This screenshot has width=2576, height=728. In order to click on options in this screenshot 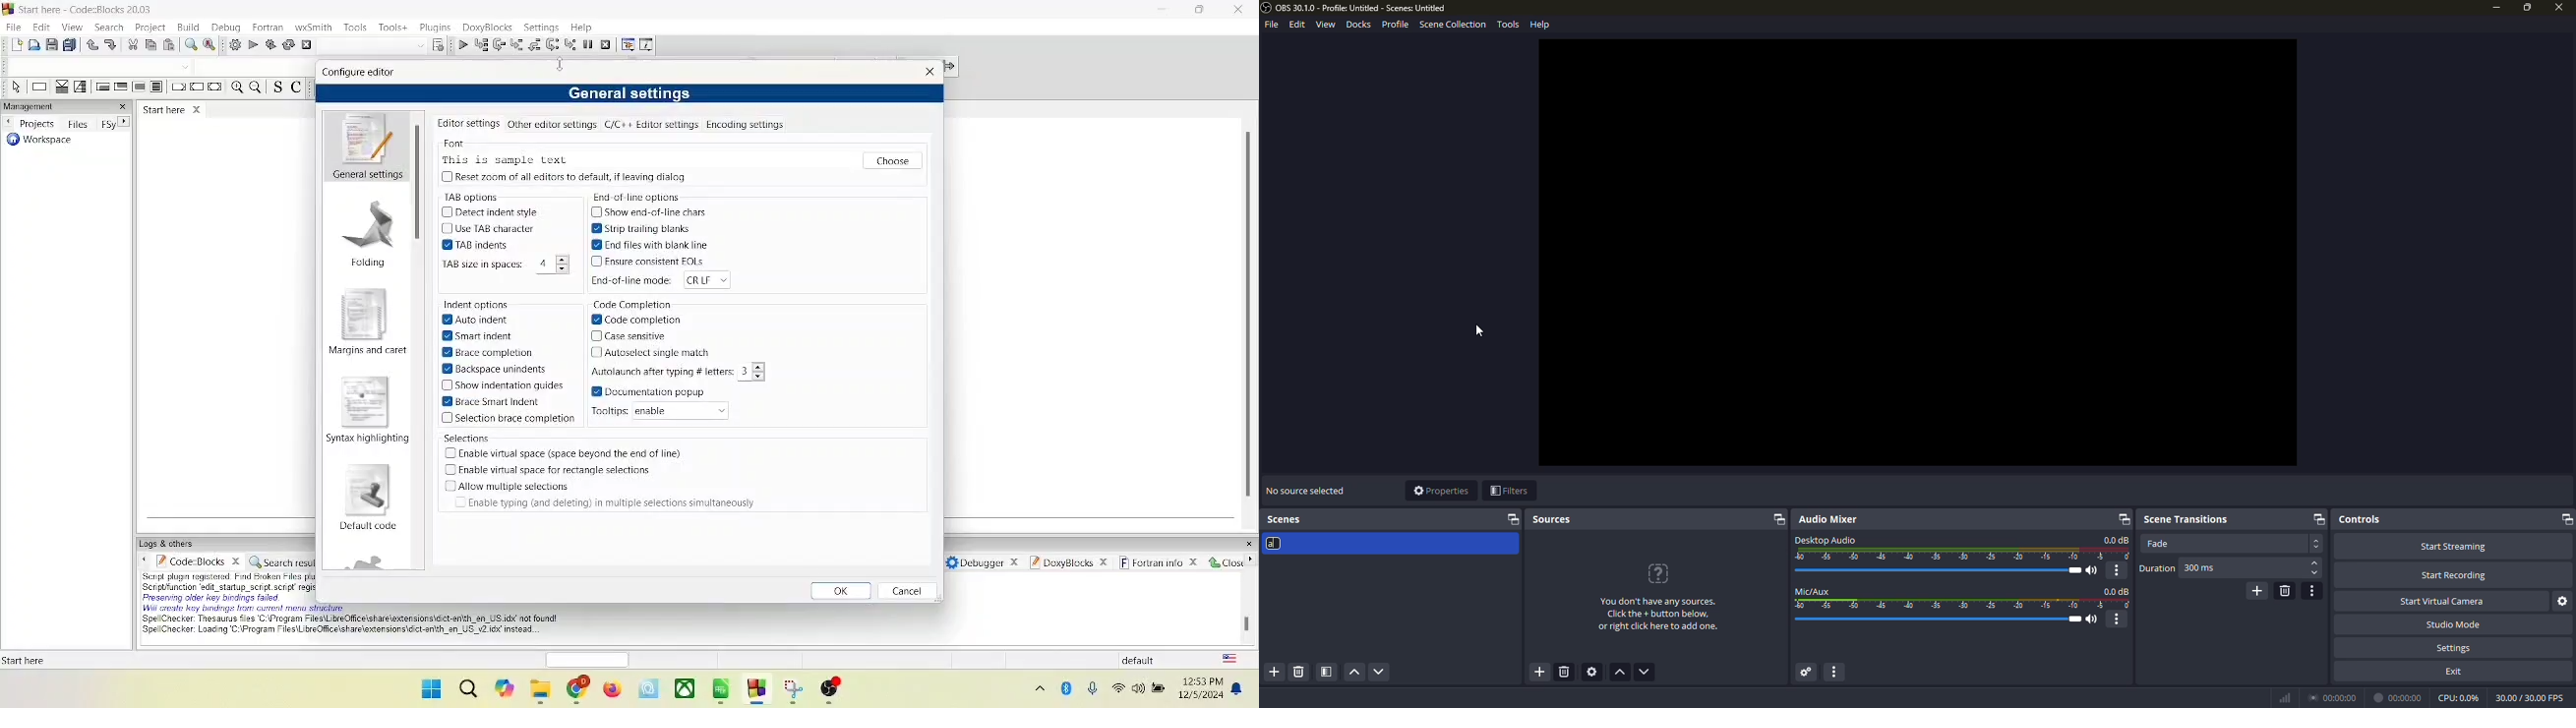, I will do `click(2118, 570)`.